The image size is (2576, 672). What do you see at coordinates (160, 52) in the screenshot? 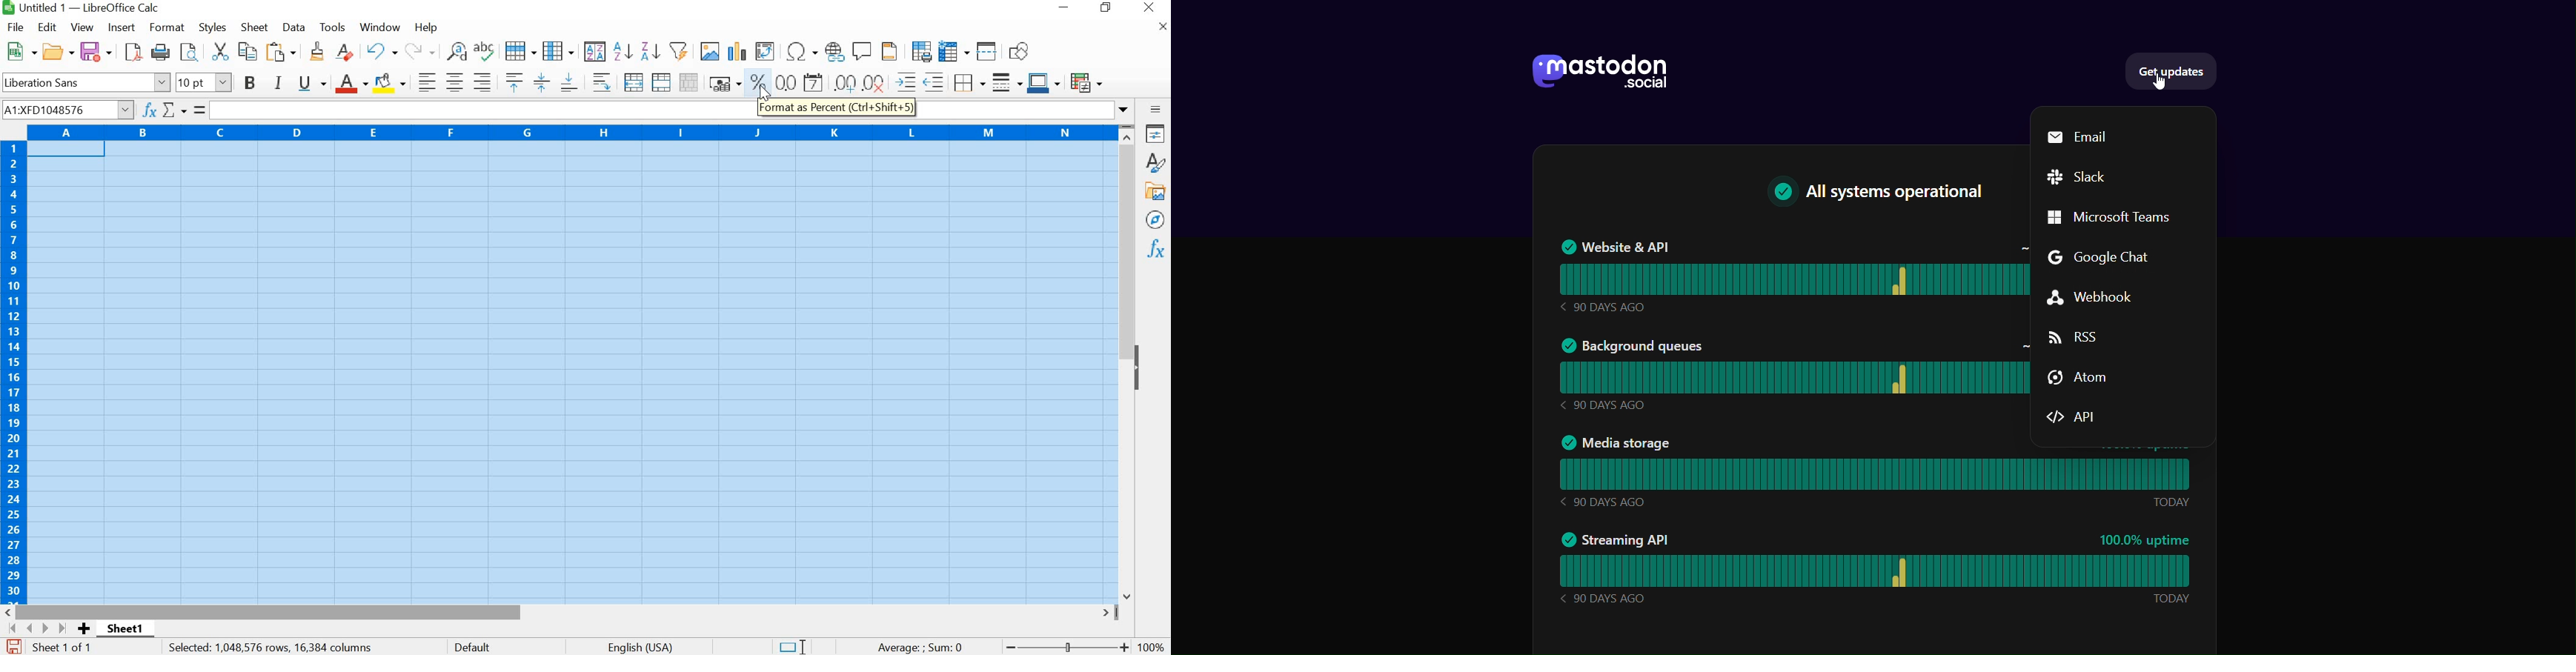
I see `Print` at bounding box center [160, 52].